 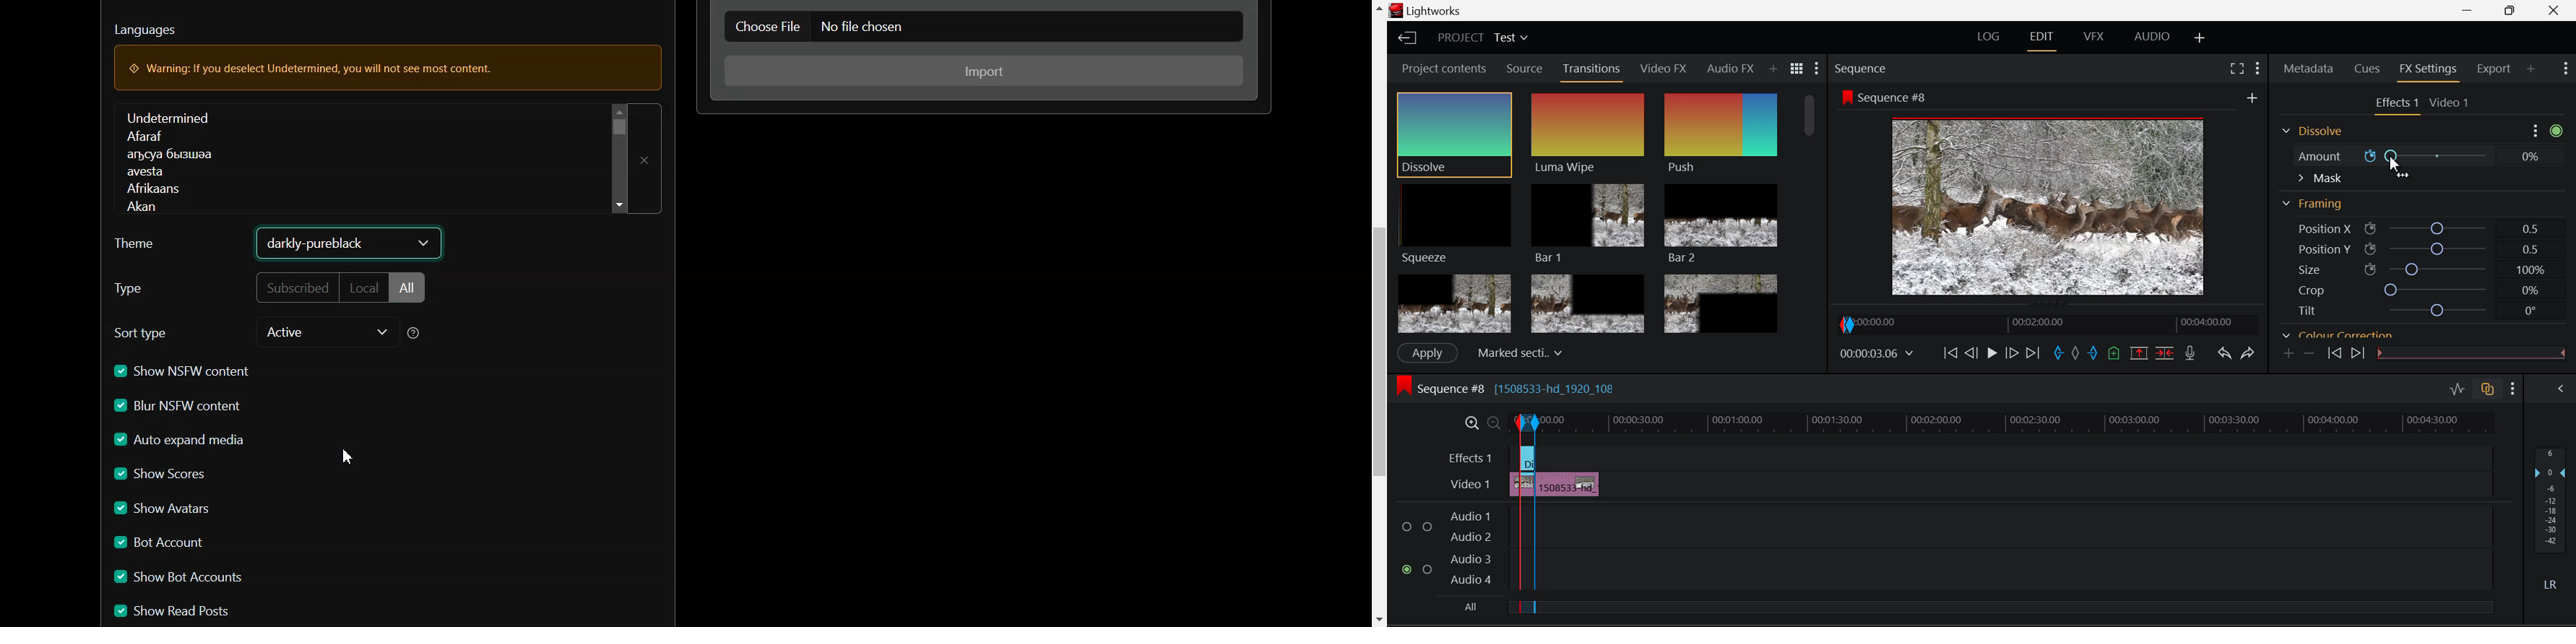 What do you see at coordinates (1863, 69) in the screenshot?
I see `Sequence Preview Section` at bounding box center [1863, 69].